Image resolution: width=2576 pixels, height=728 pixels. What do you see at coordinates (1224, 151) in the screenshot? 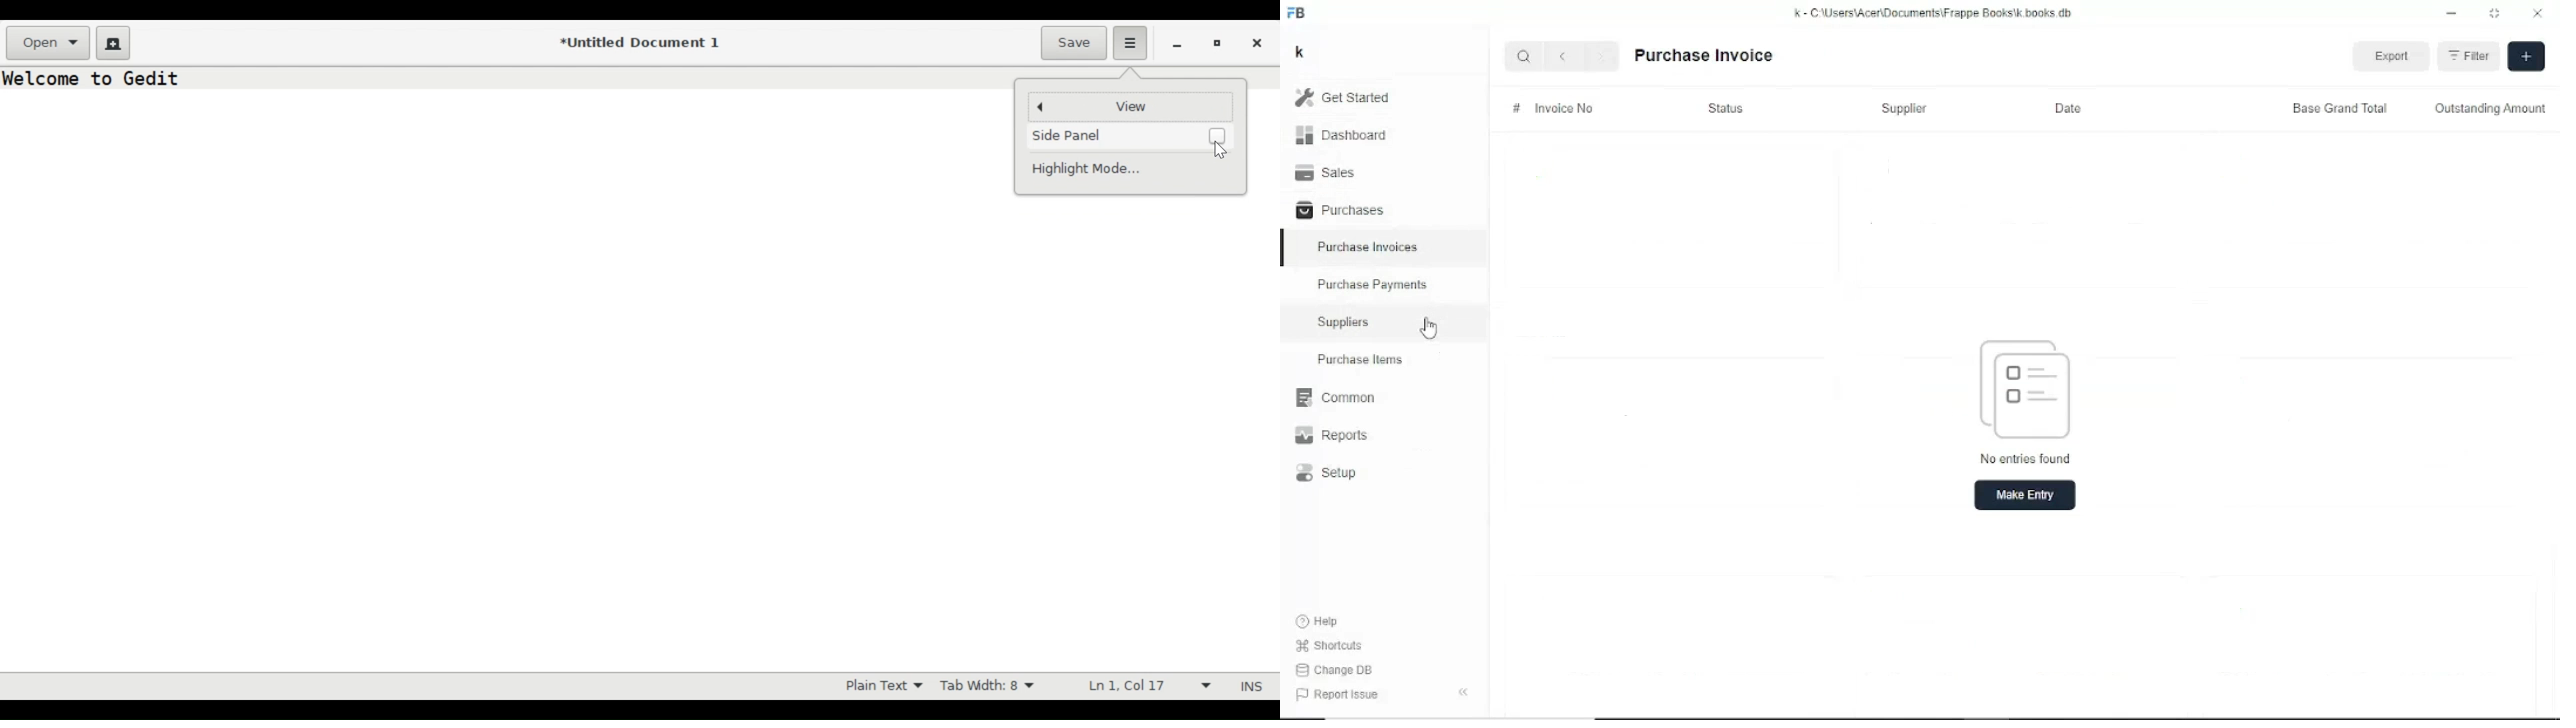
I see `cursor` at bounding box center [1224, 151].